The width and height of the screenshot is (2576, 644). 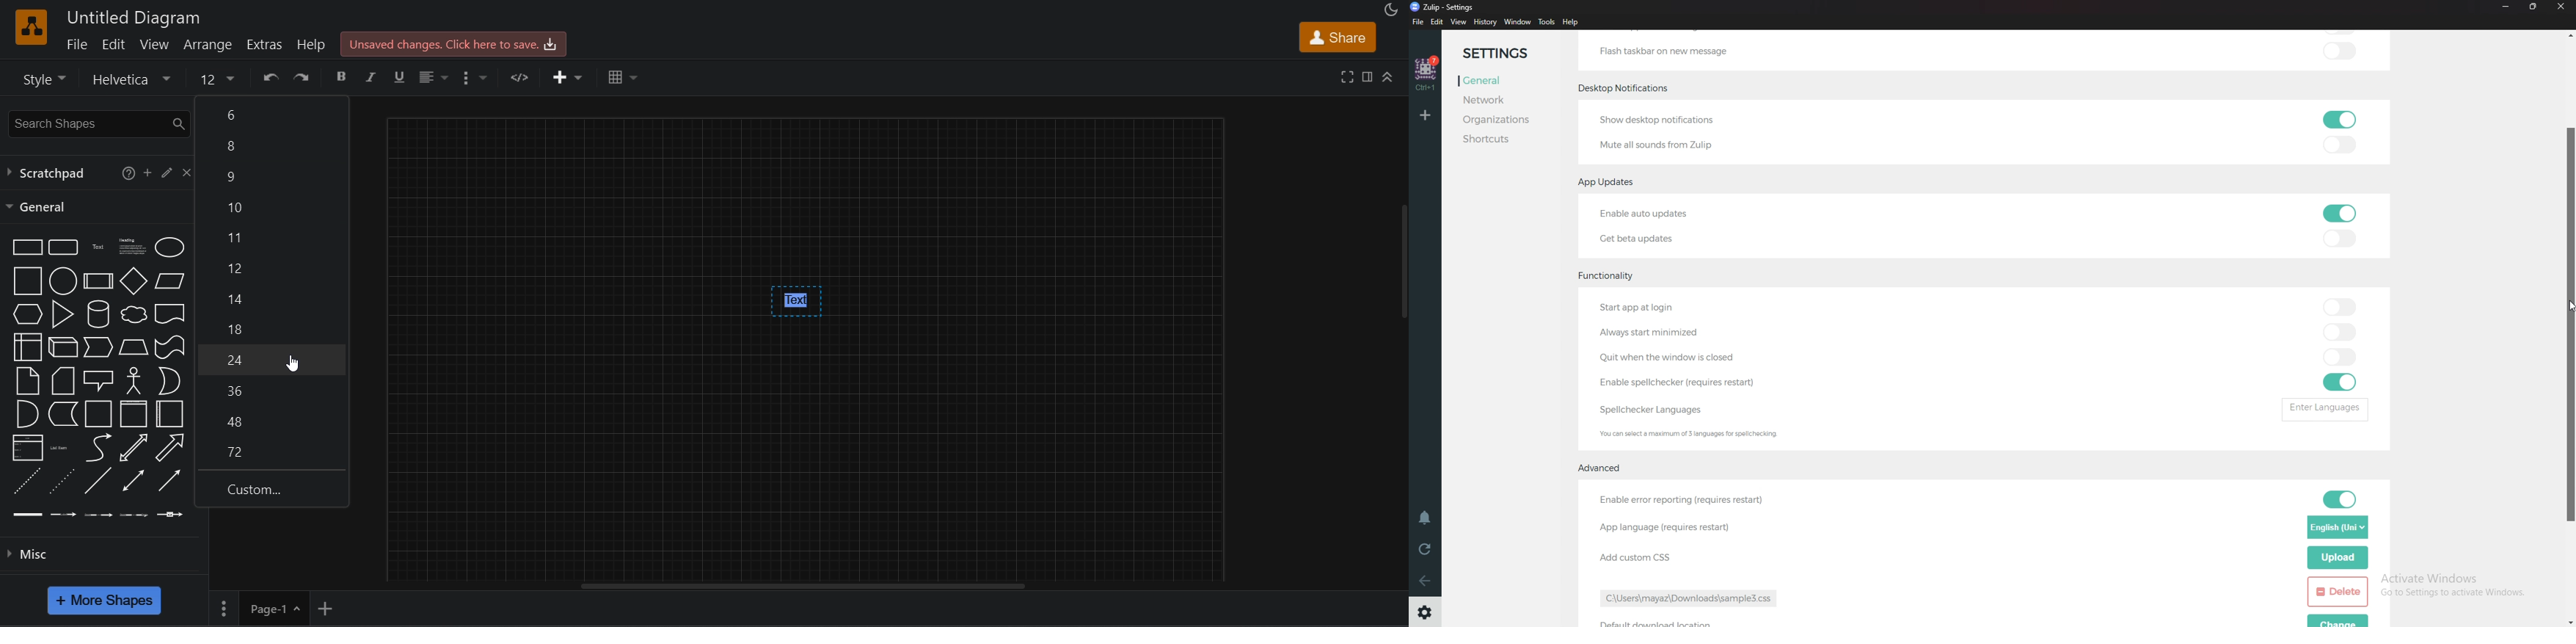 What do you see at coordinates (1660, 307) in the screenshot?
I see `Start app at login` at bounding box center [1660, 307].